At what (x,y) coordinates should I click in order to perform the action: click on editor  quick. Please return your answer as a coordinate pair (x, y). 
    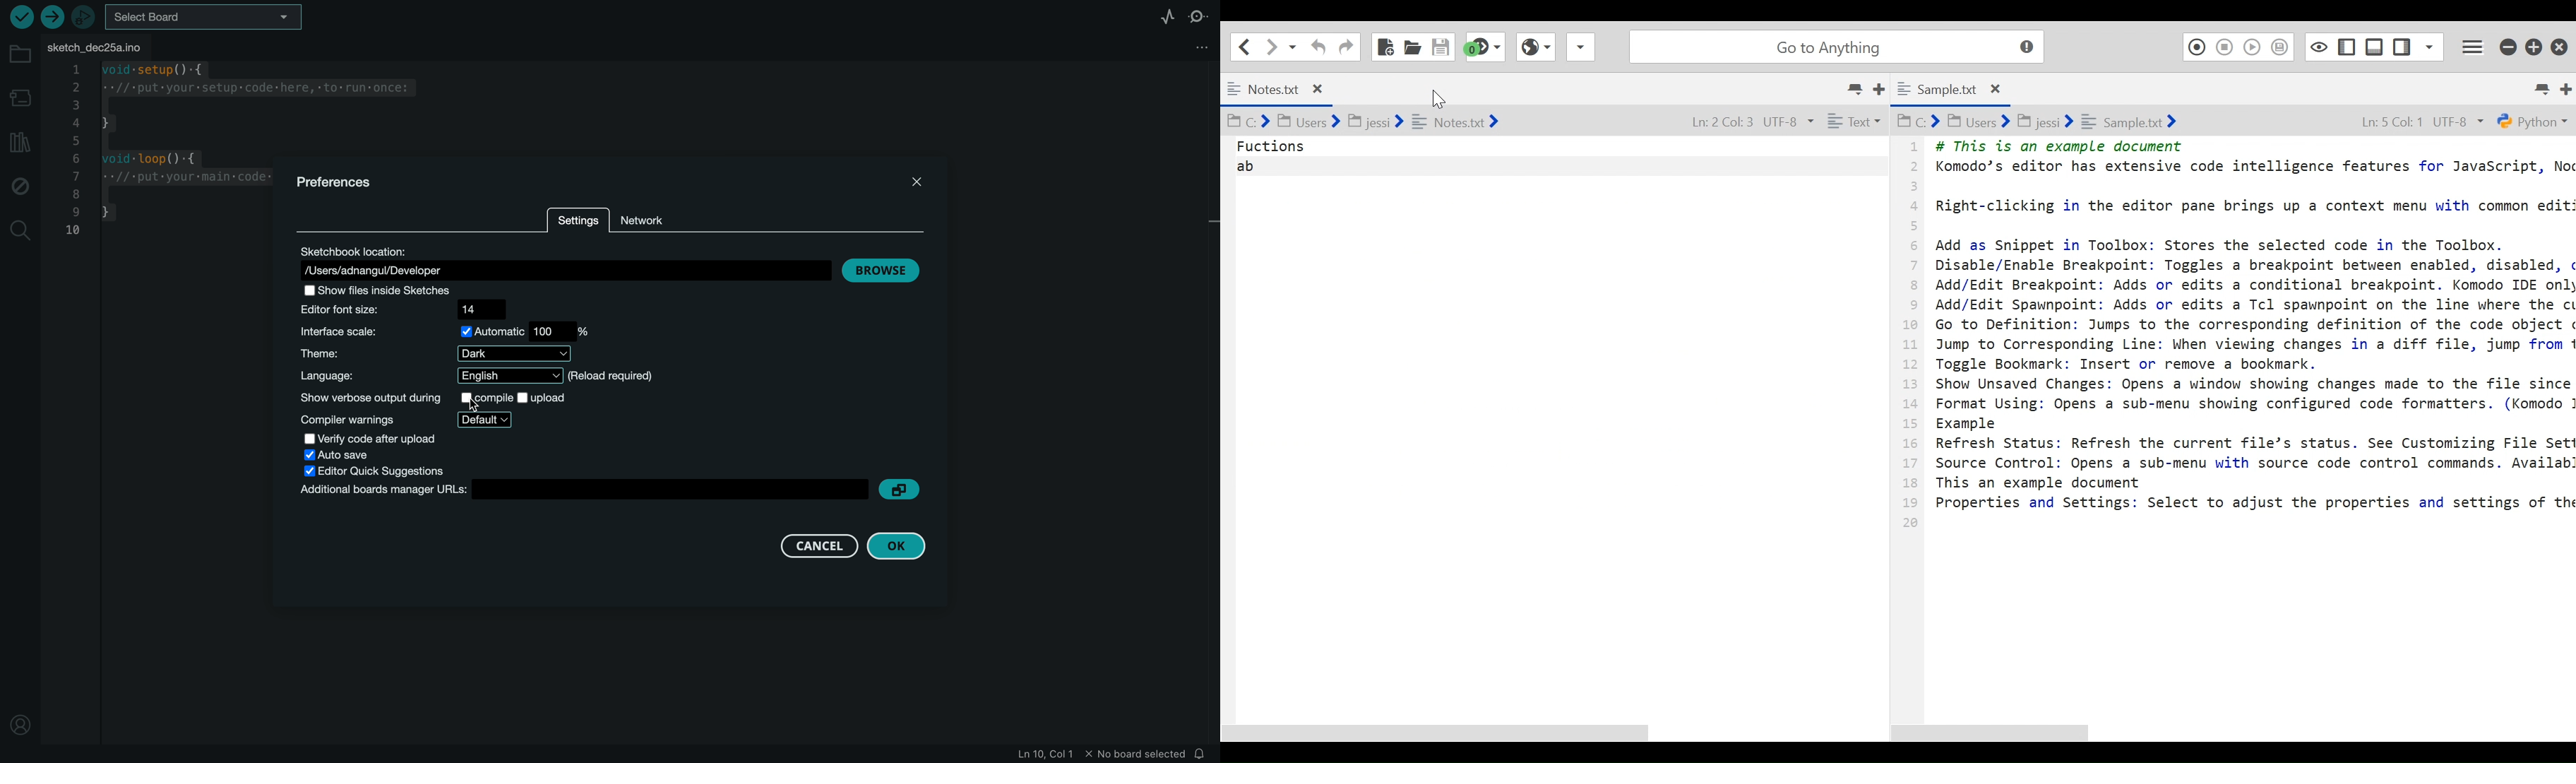
    Looking at the image, I should click on (377, 471).